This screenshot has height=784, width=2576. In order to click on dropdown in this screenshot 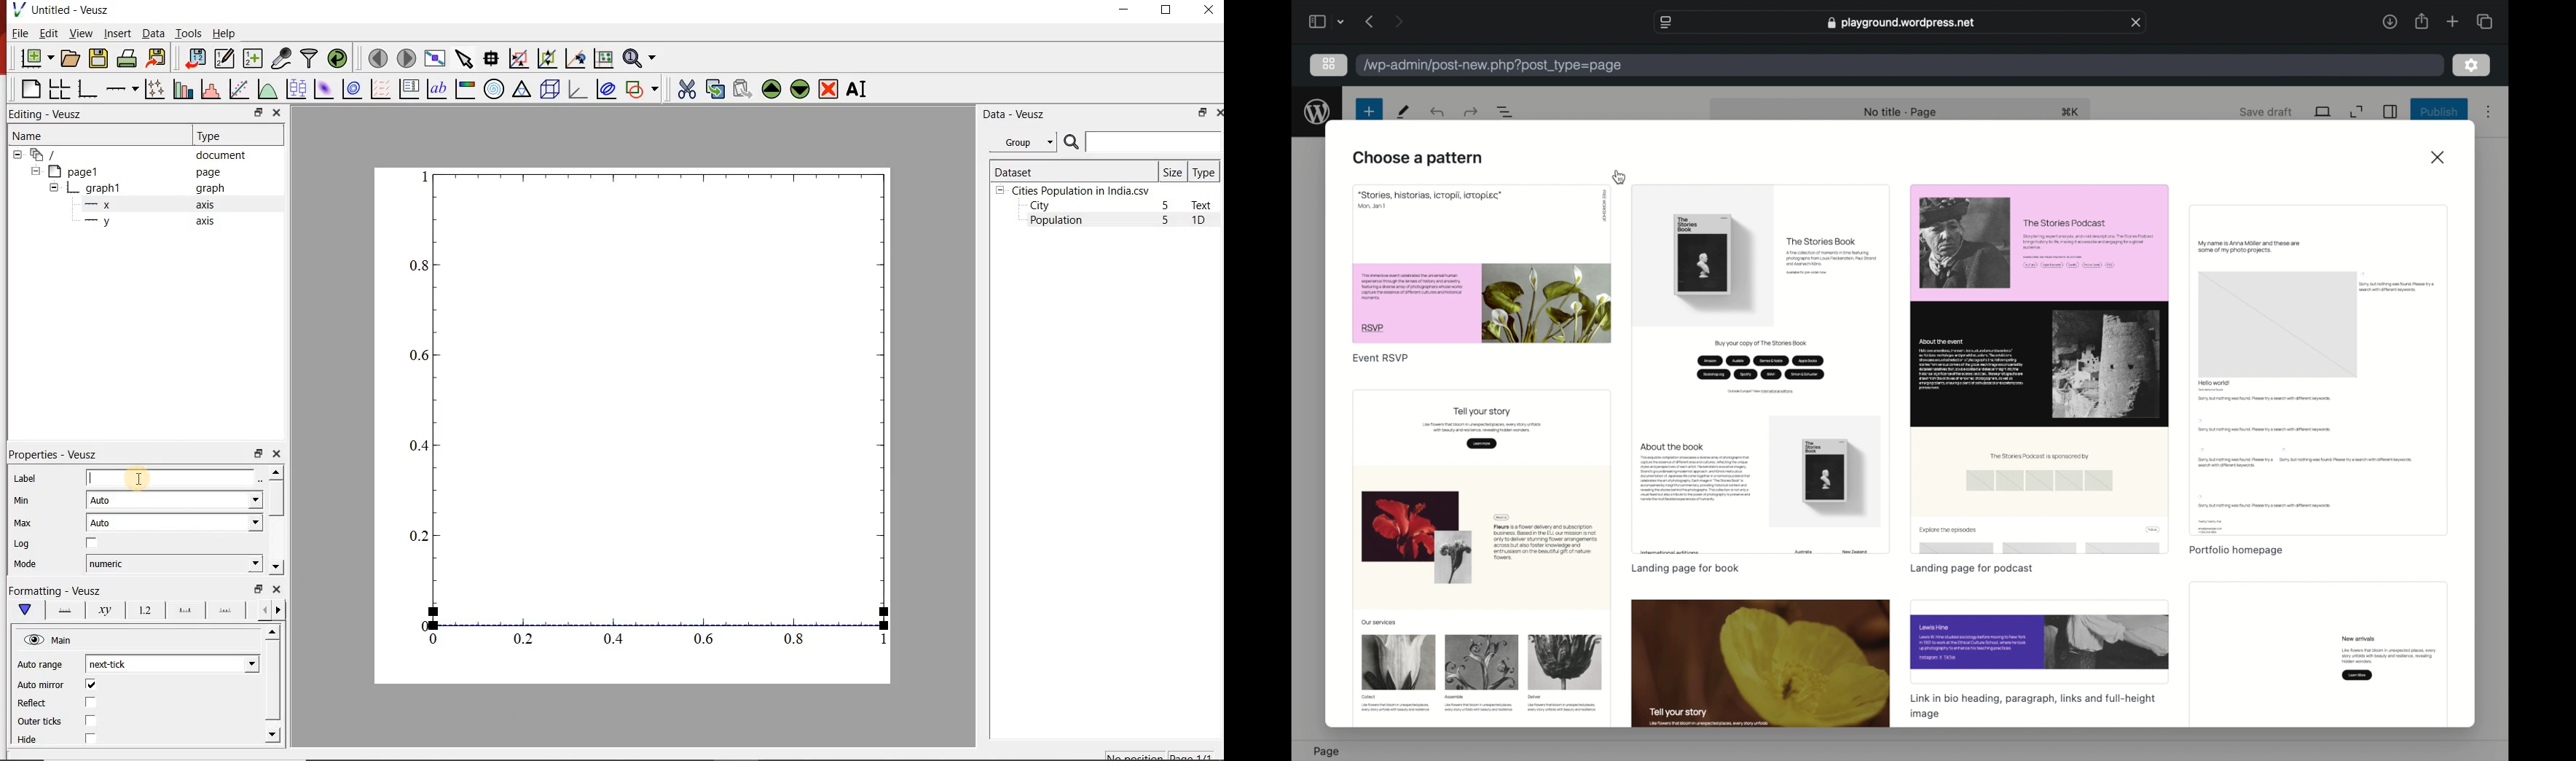, I will do `click(1341, 22)`.